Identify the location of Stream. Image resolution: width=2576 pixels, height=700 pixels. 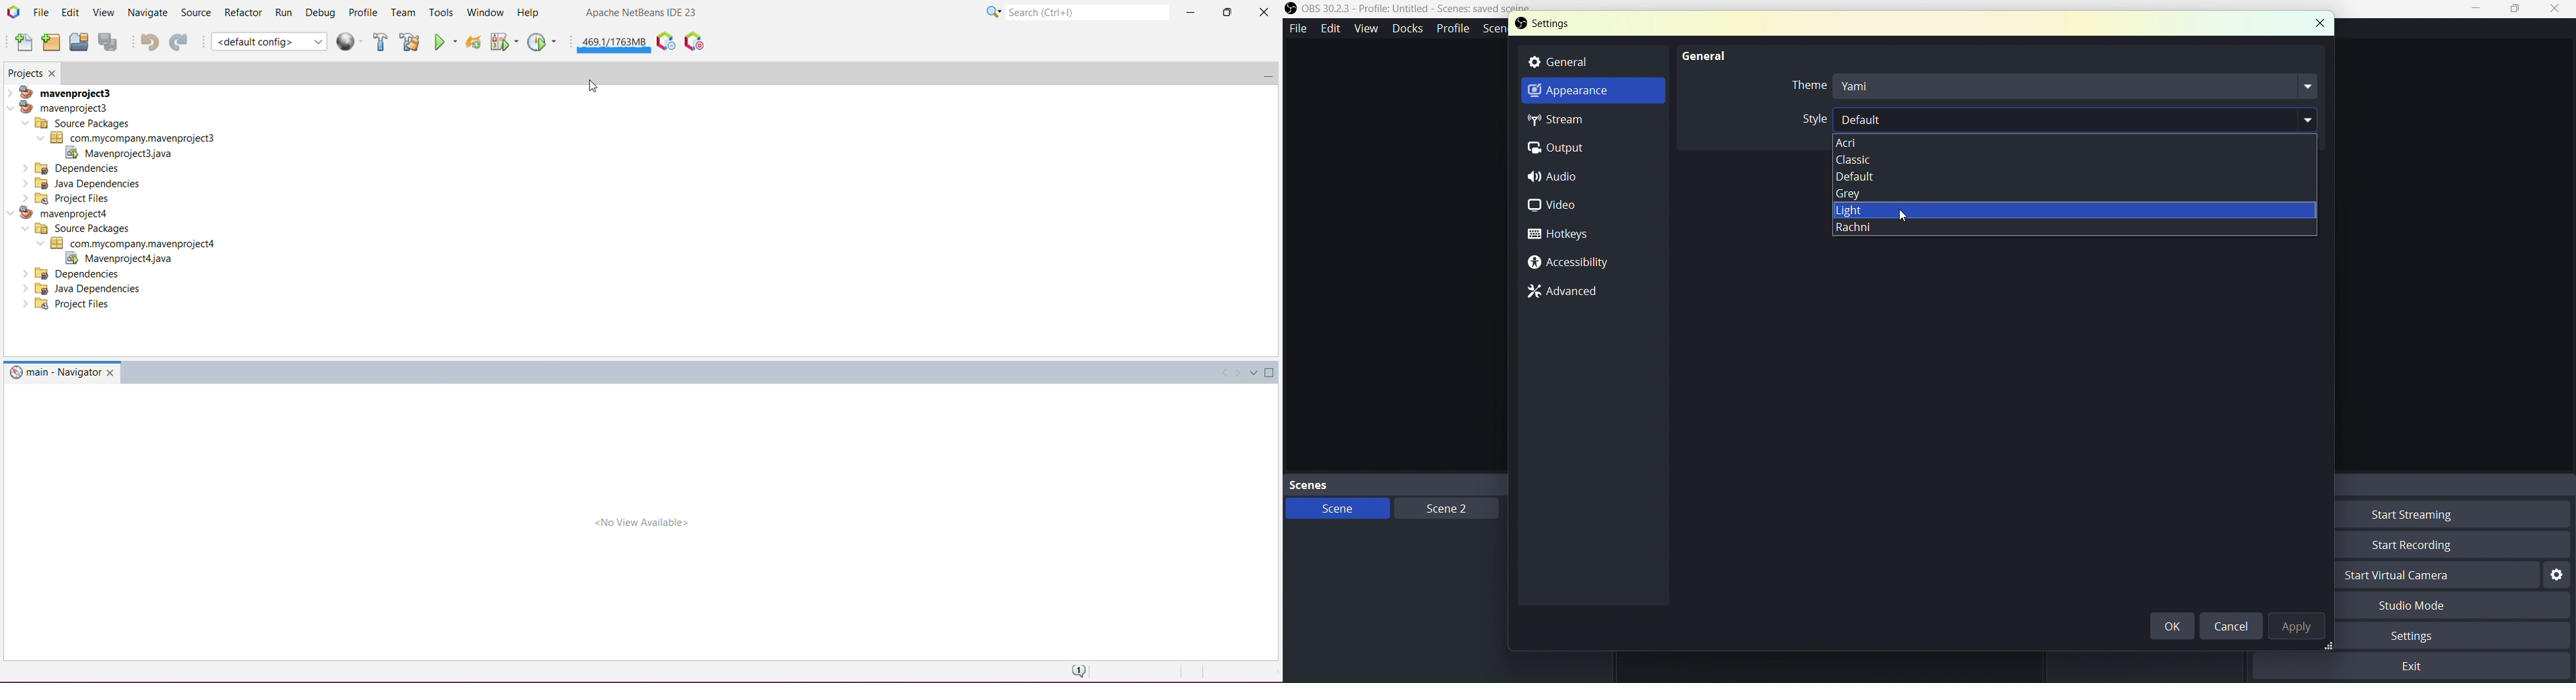
(1570, 121).